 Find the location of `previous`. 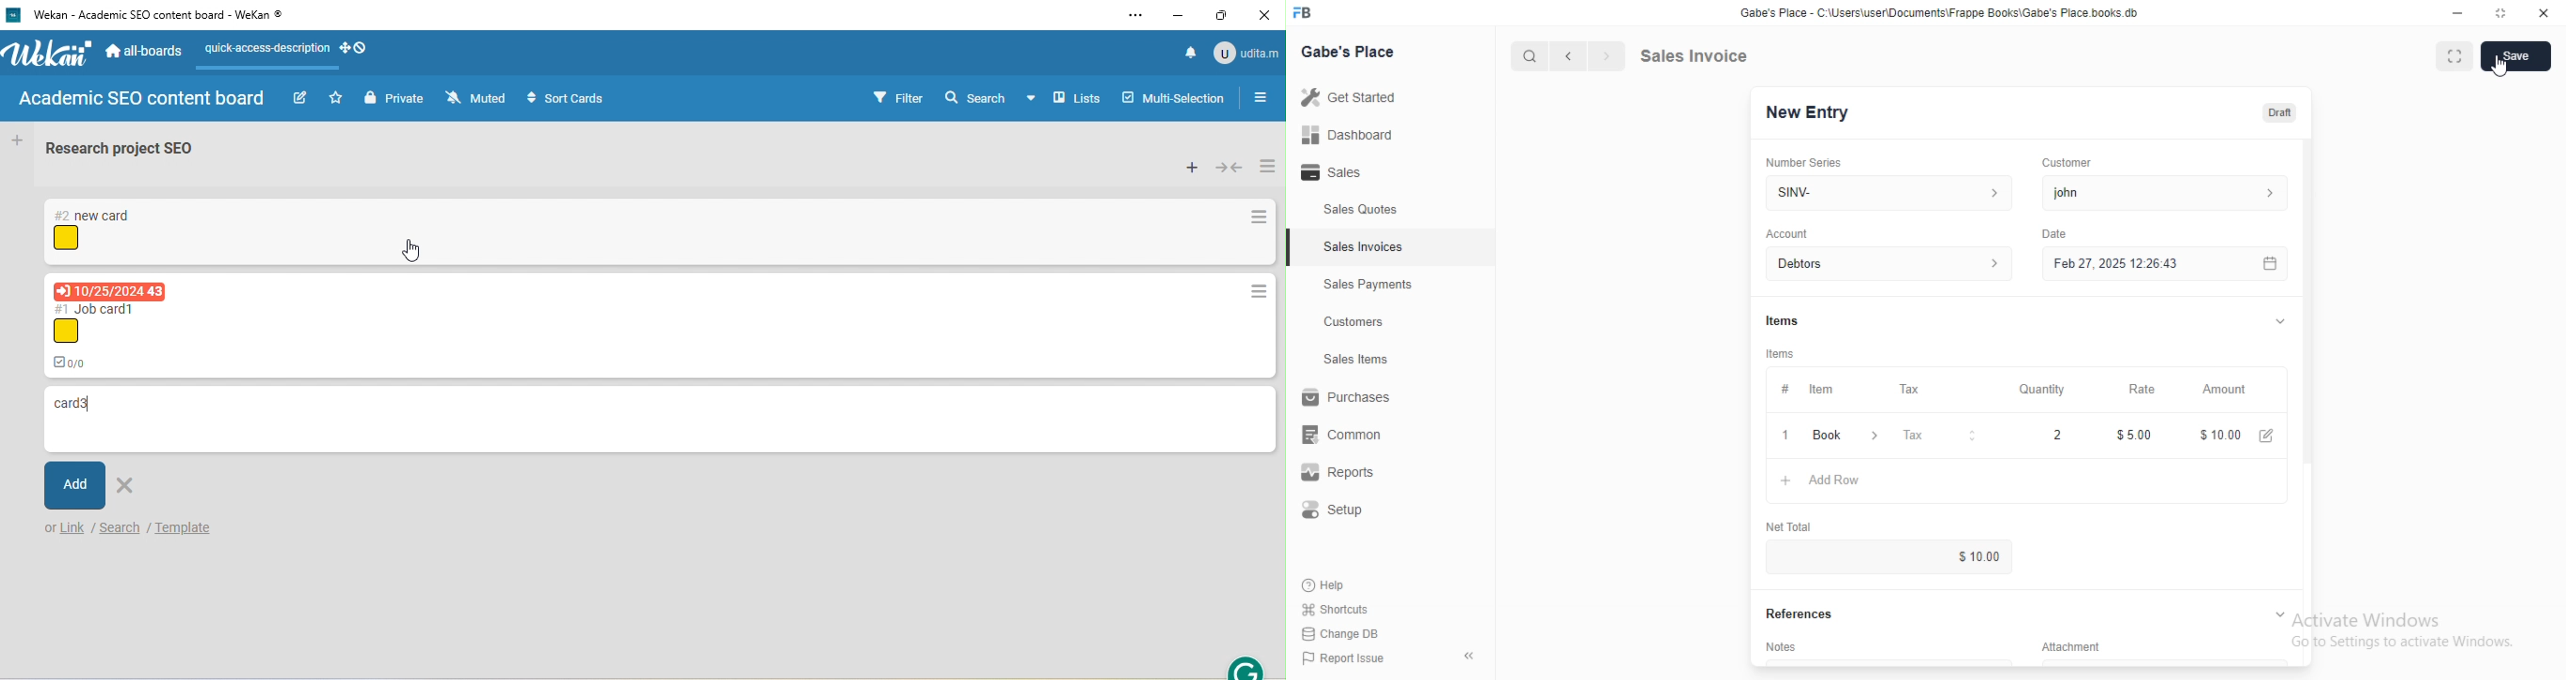

previous is located at coordinates (1570, 54).